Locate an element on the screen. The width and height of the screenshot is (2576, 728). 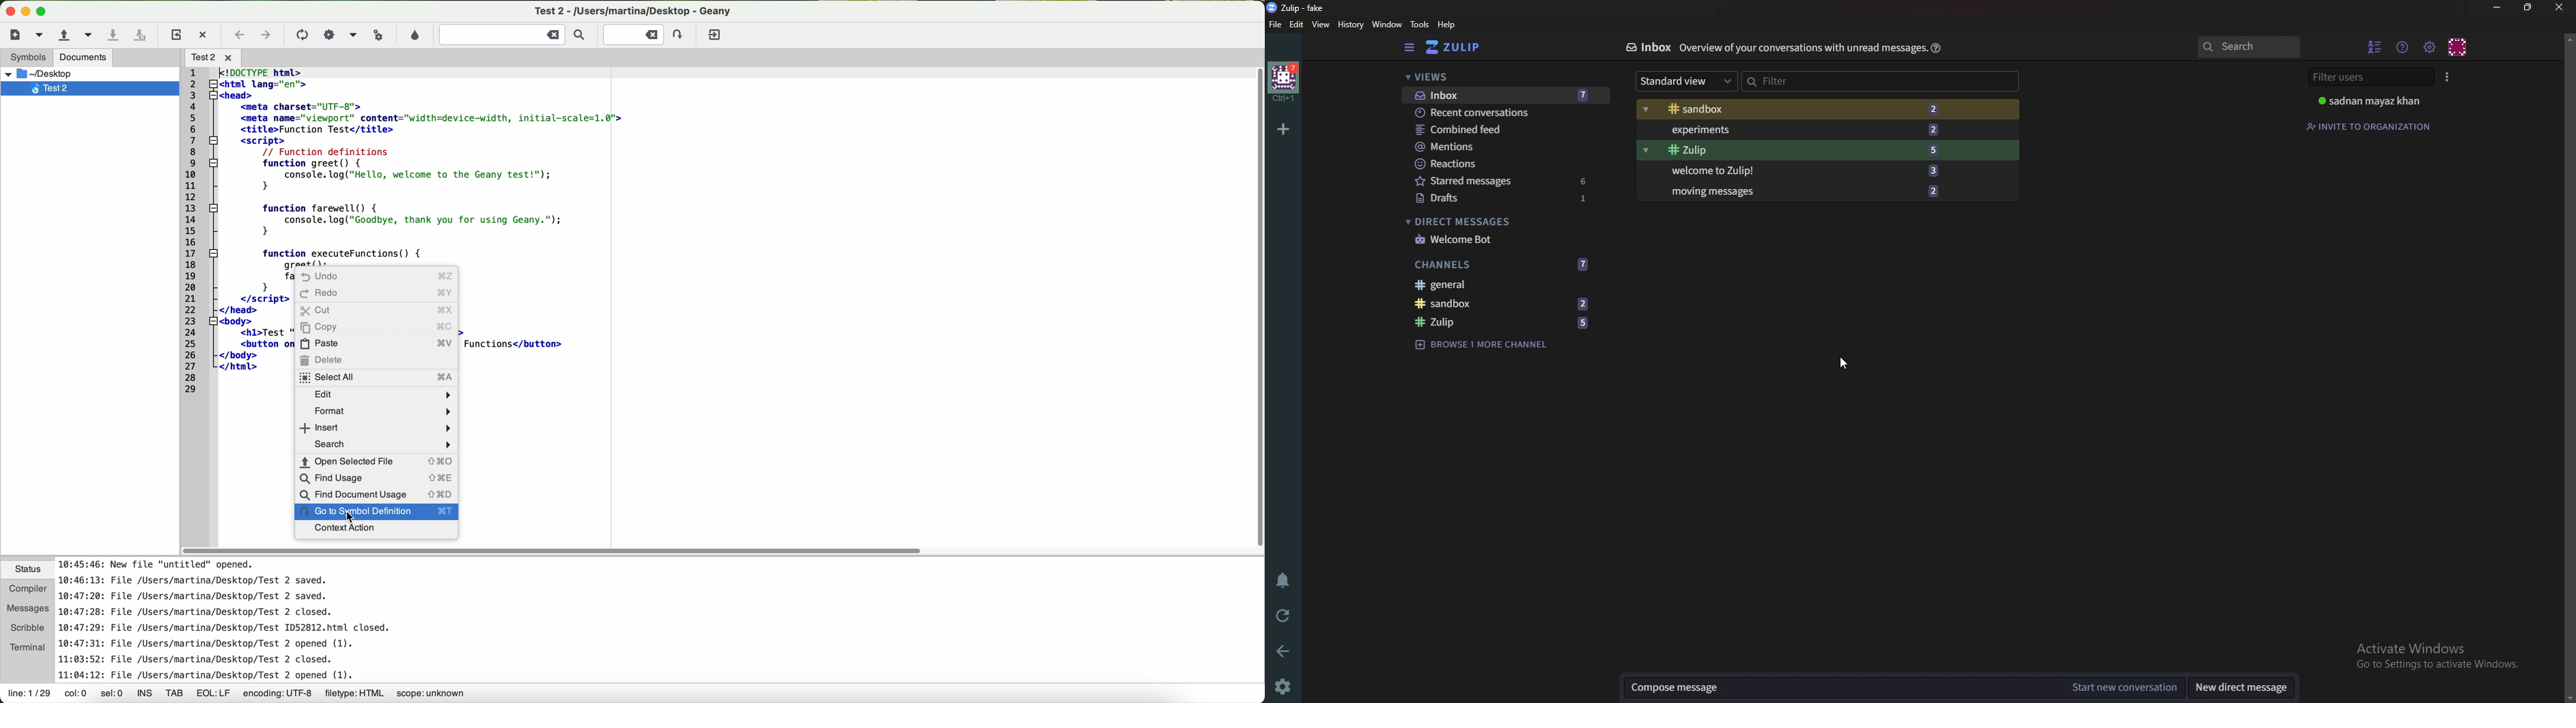
overview of your conversations with unread messages is located at coordinates (1801, 48).